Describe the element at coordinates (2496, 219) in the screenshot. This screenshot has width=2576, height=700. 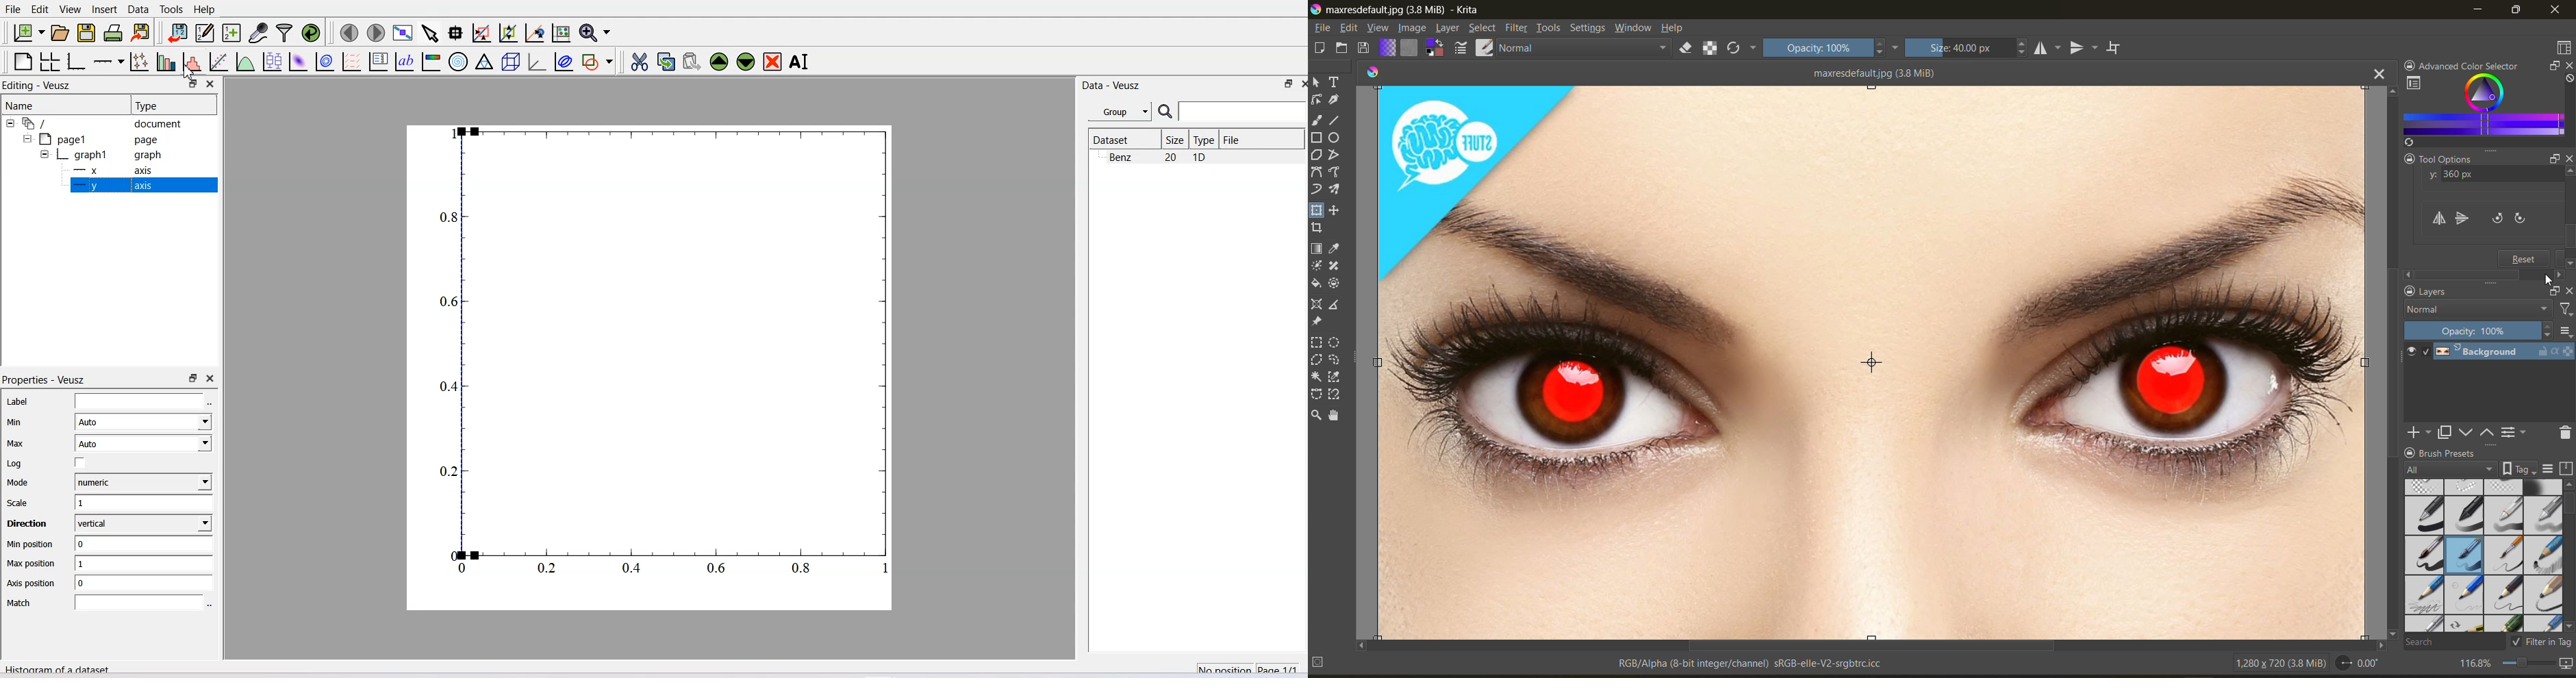
I see `rotate canvas counter clockwise` at that location.